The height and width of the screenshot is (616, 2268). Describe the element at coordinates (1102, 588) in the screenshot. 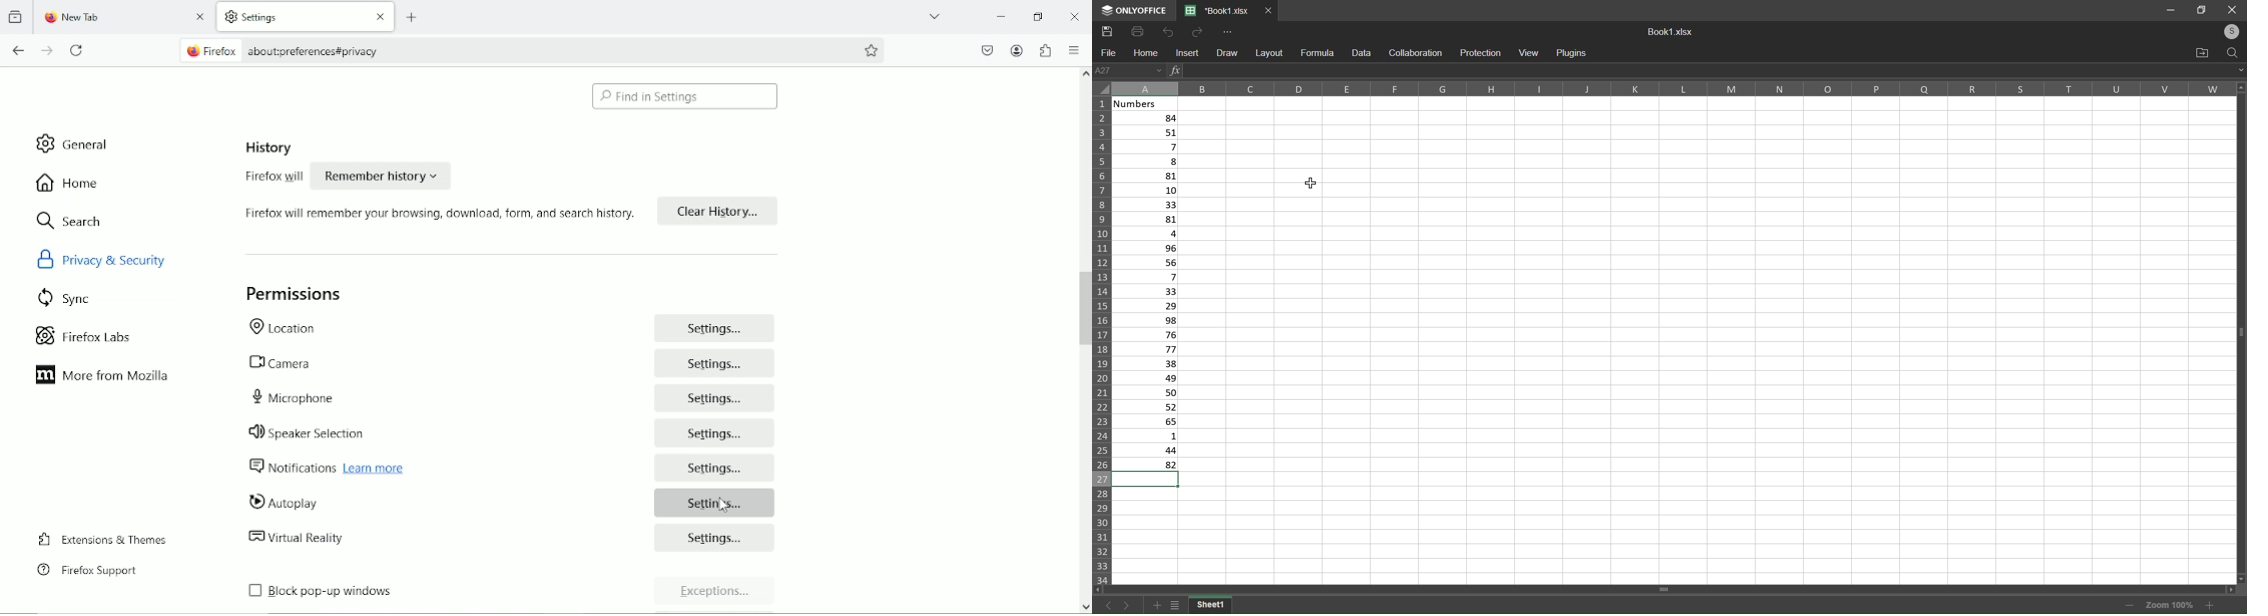

I see `move left` at that location.